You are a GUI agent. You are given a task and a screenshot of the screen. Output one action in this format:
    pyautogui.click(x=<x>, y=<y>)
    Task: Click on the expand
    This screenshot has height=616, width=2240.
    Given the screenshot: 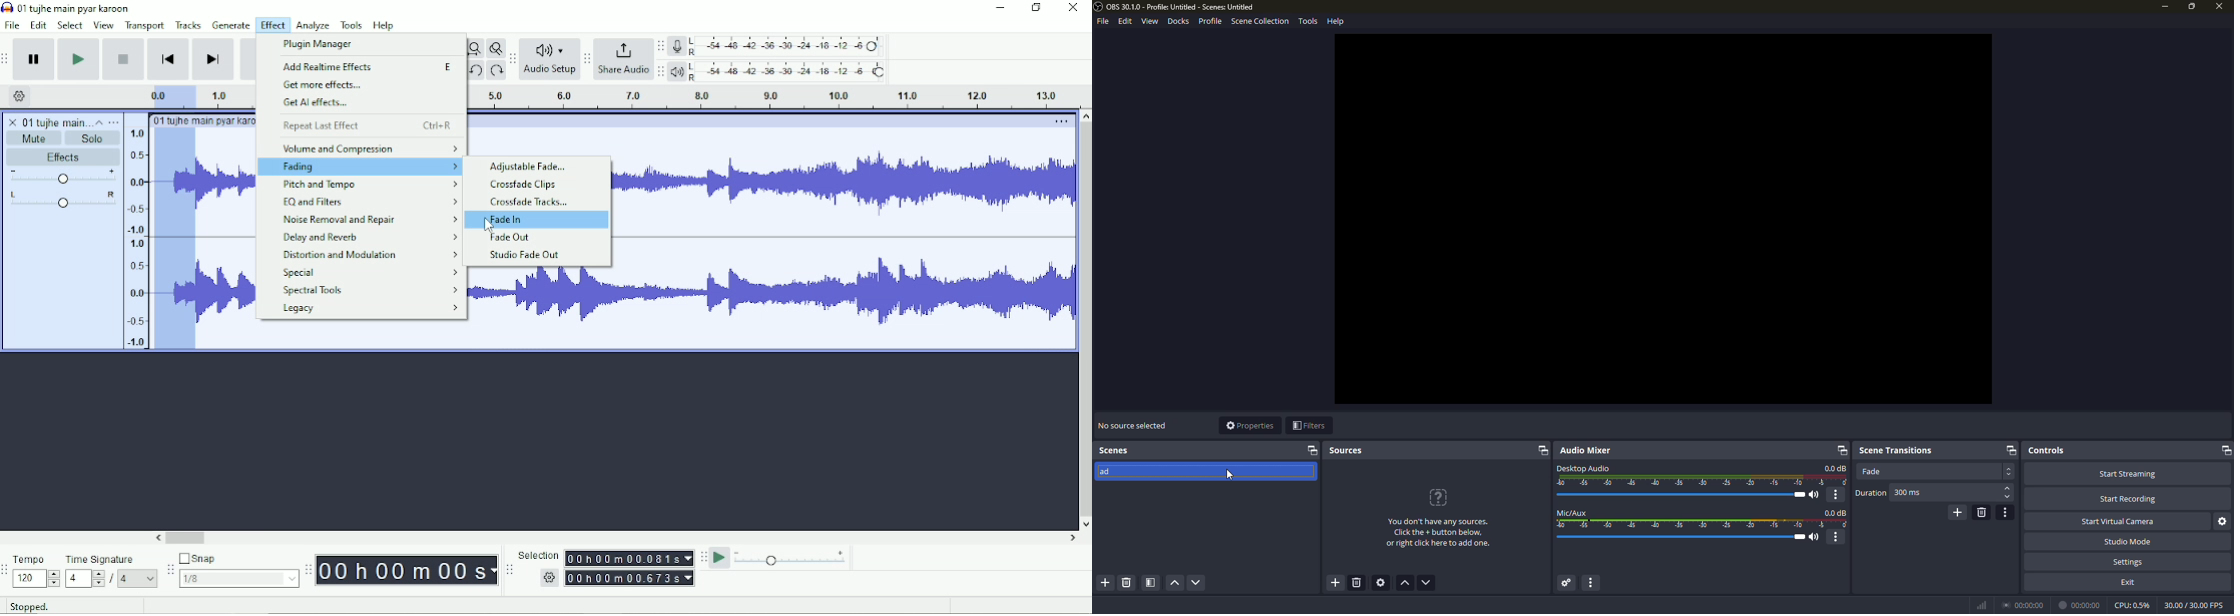 What is the action you would take?
    pyautogui.click(x=2010, y=450)
    